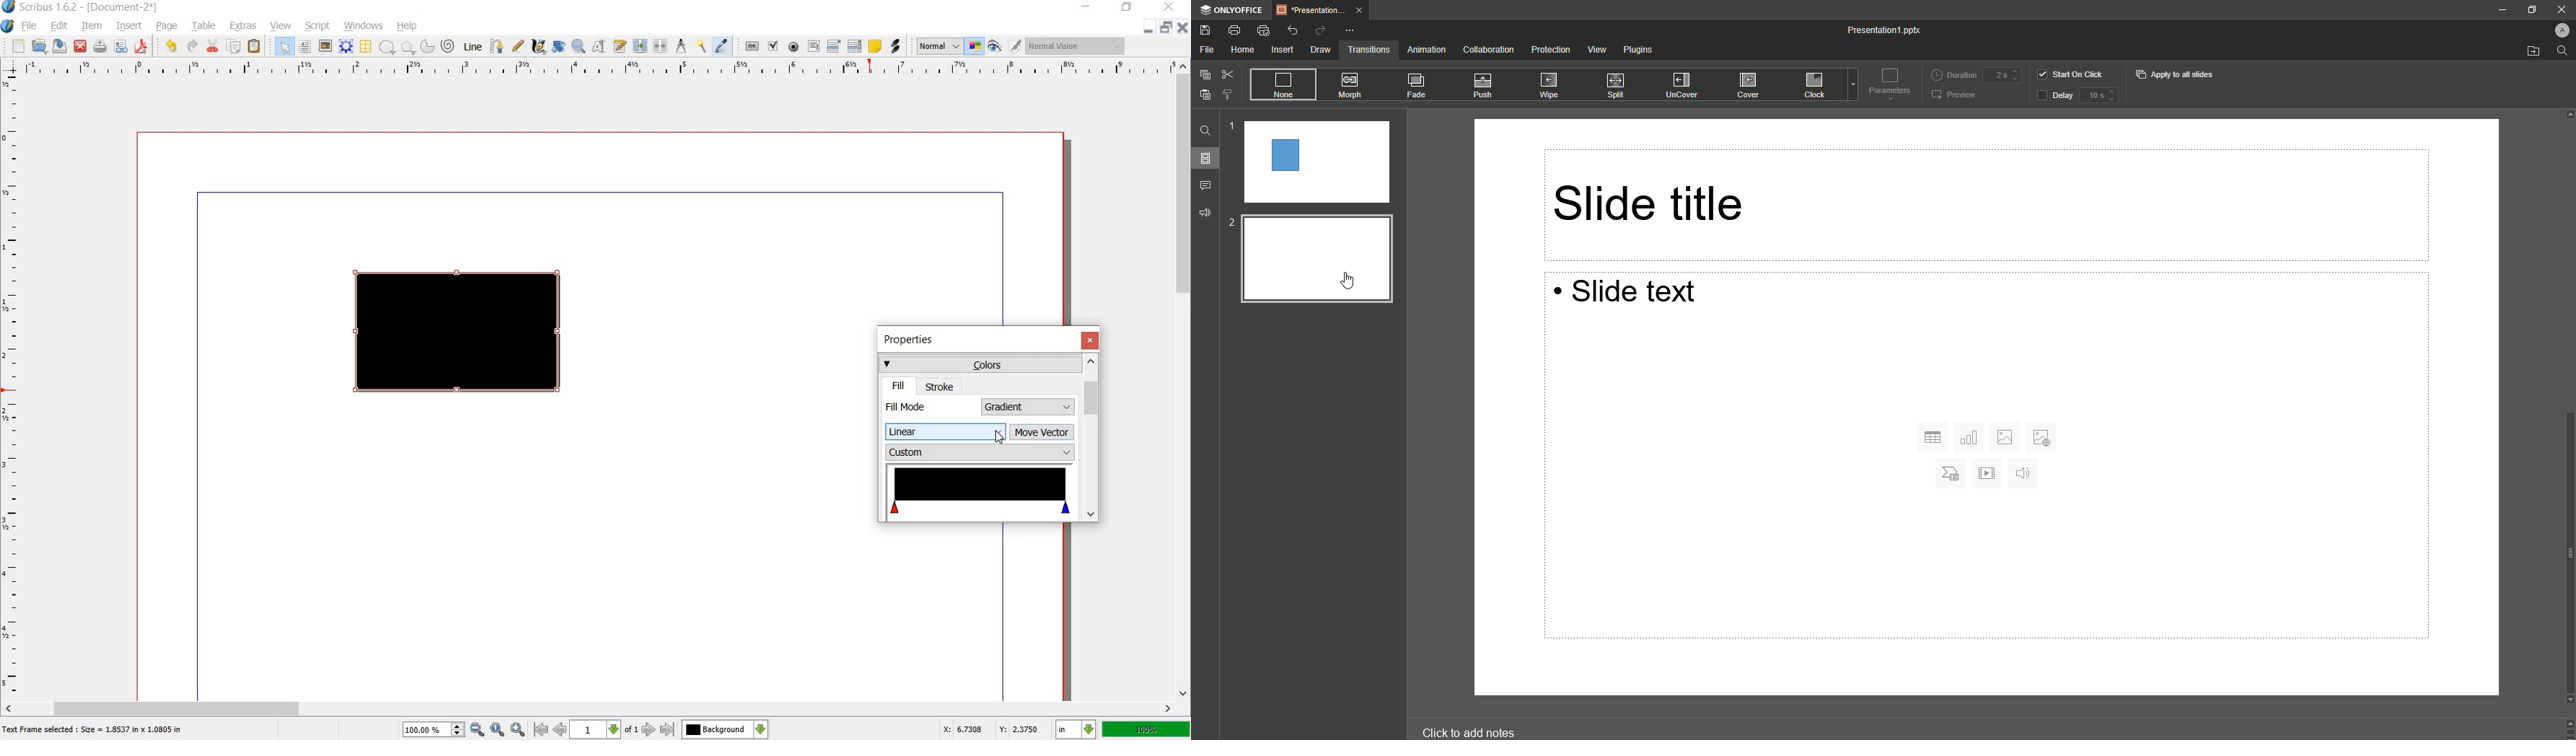 Image resolution: width=2576 pixels, height=756 pixels. I want to click on restore, so click(1165, 28).